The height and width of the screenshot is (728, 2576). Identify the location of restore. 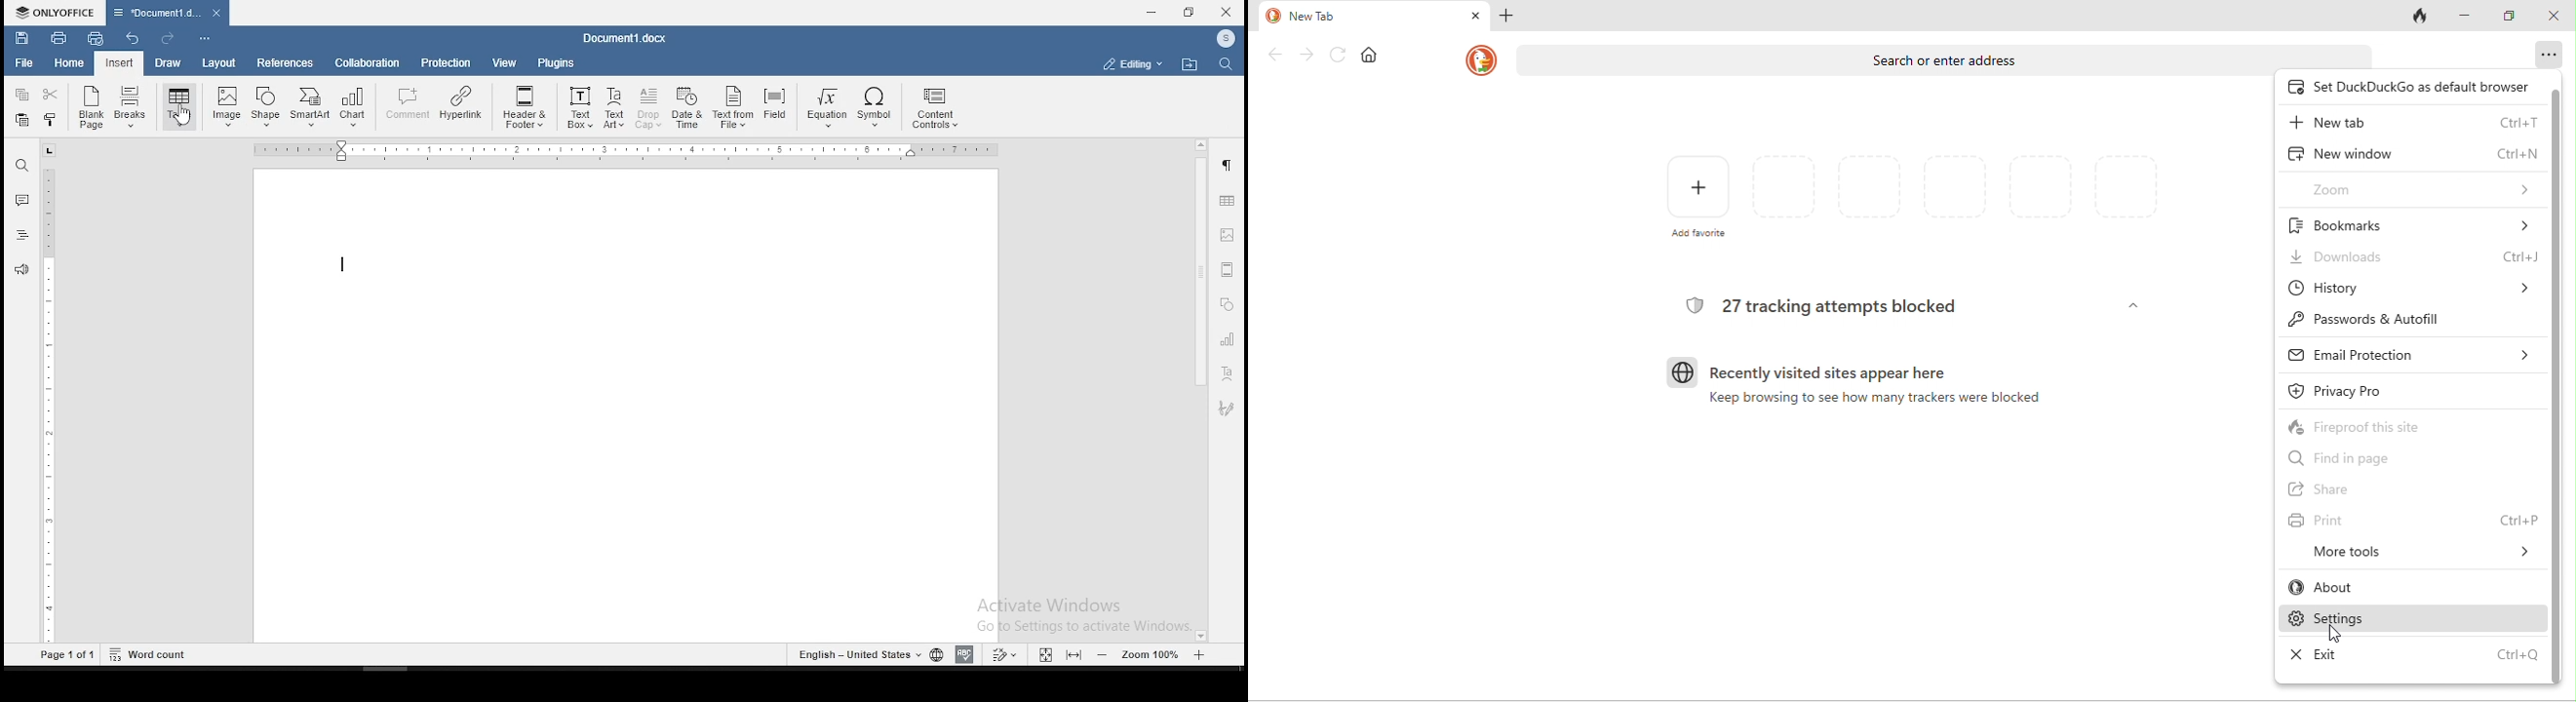
(1189, 13).